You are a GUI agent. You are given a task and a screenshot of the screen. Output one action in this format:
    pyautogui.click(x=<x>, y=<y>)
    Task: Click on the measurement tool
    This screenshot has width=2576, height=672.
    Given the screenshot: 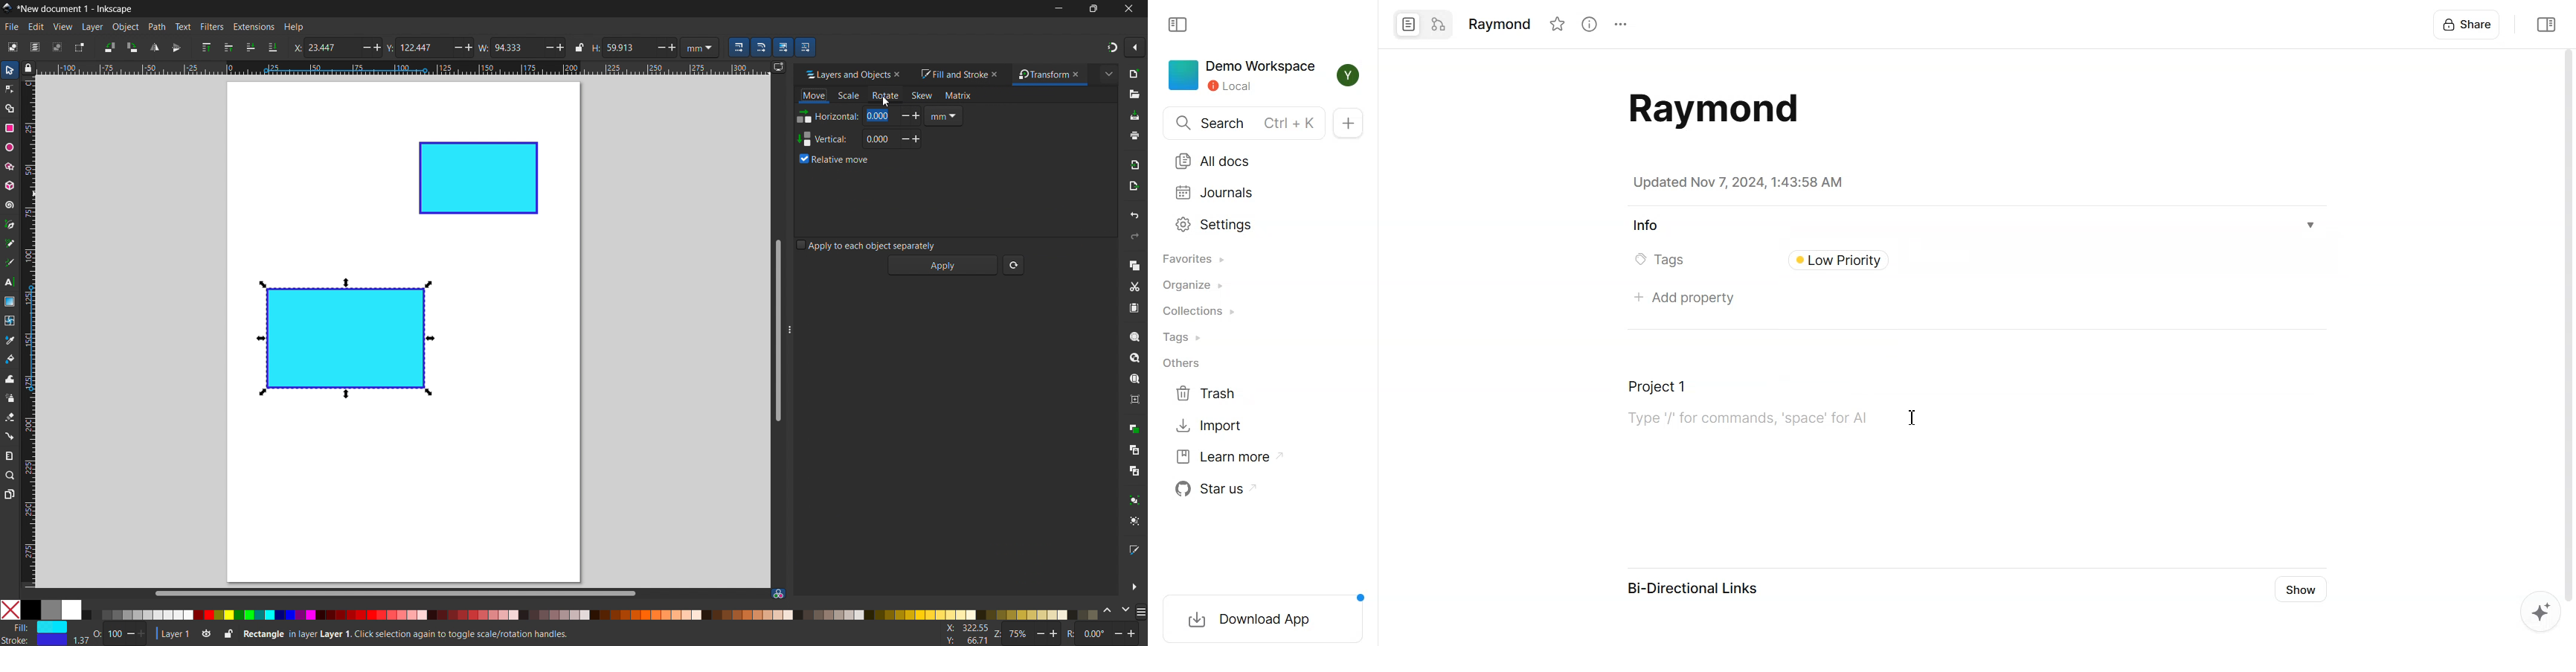 What is the action you would take?
    pyautogui.click(x=10, y=455)
    